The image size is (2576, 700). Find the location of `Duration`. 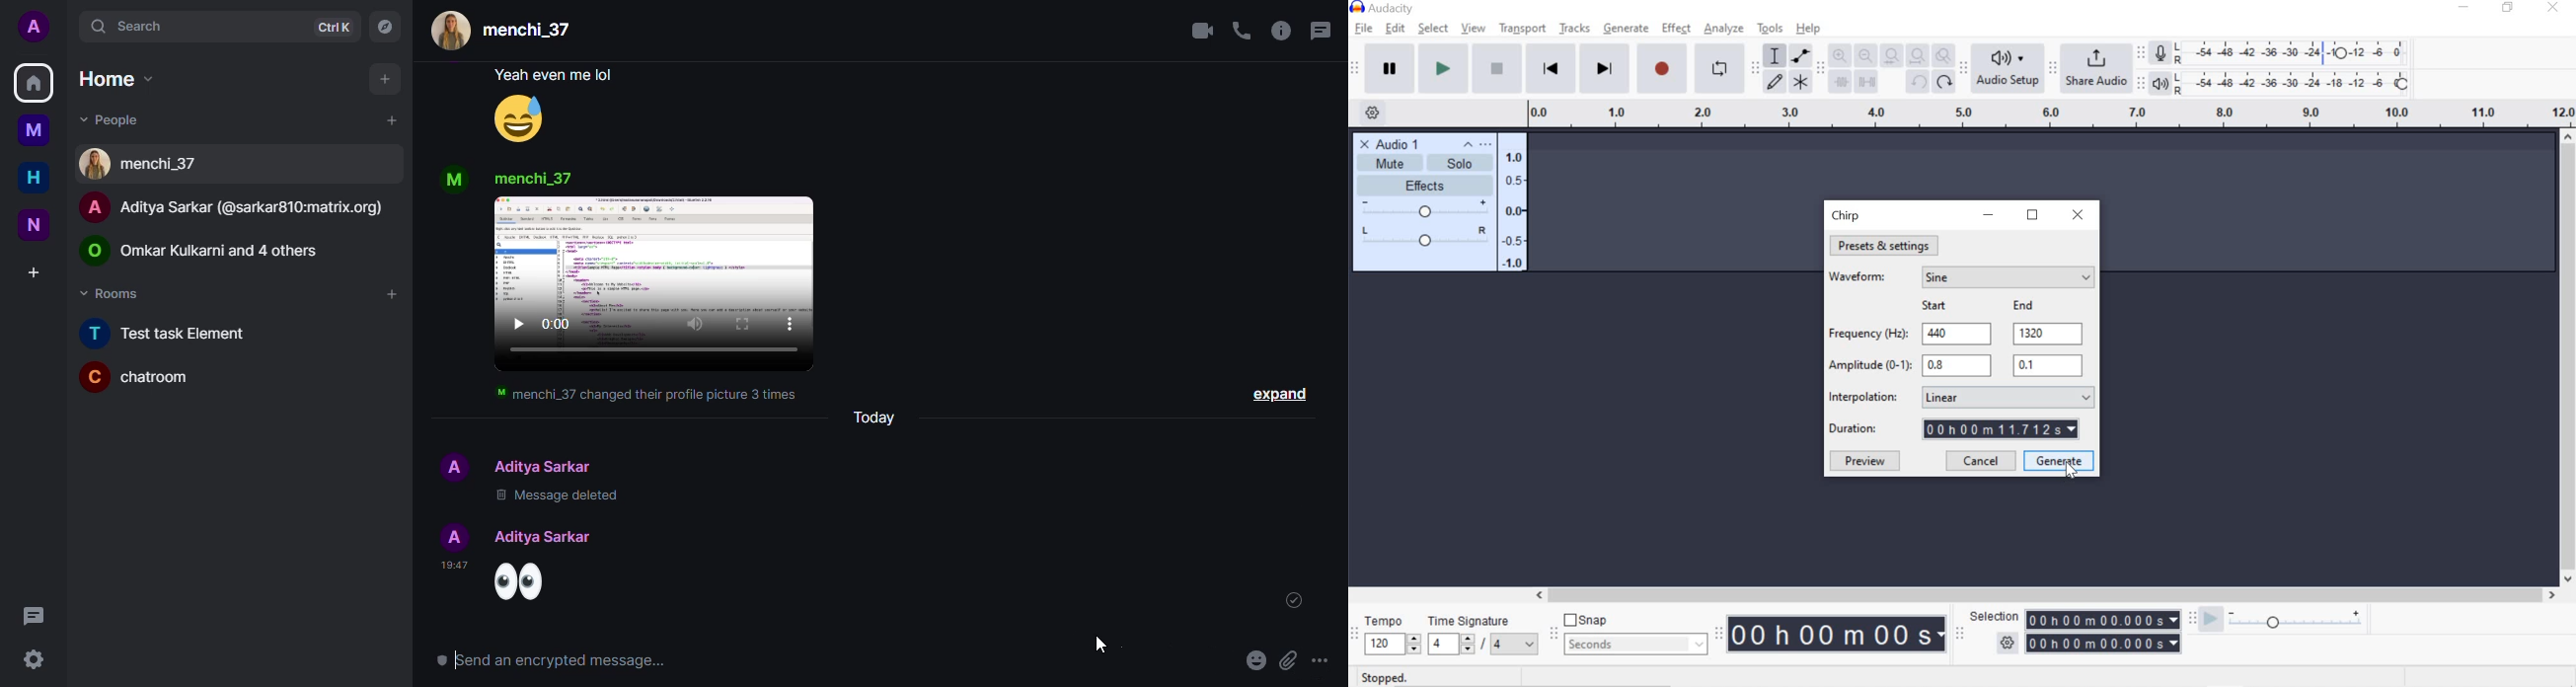

Duration is located at coordinates (1855, 427).